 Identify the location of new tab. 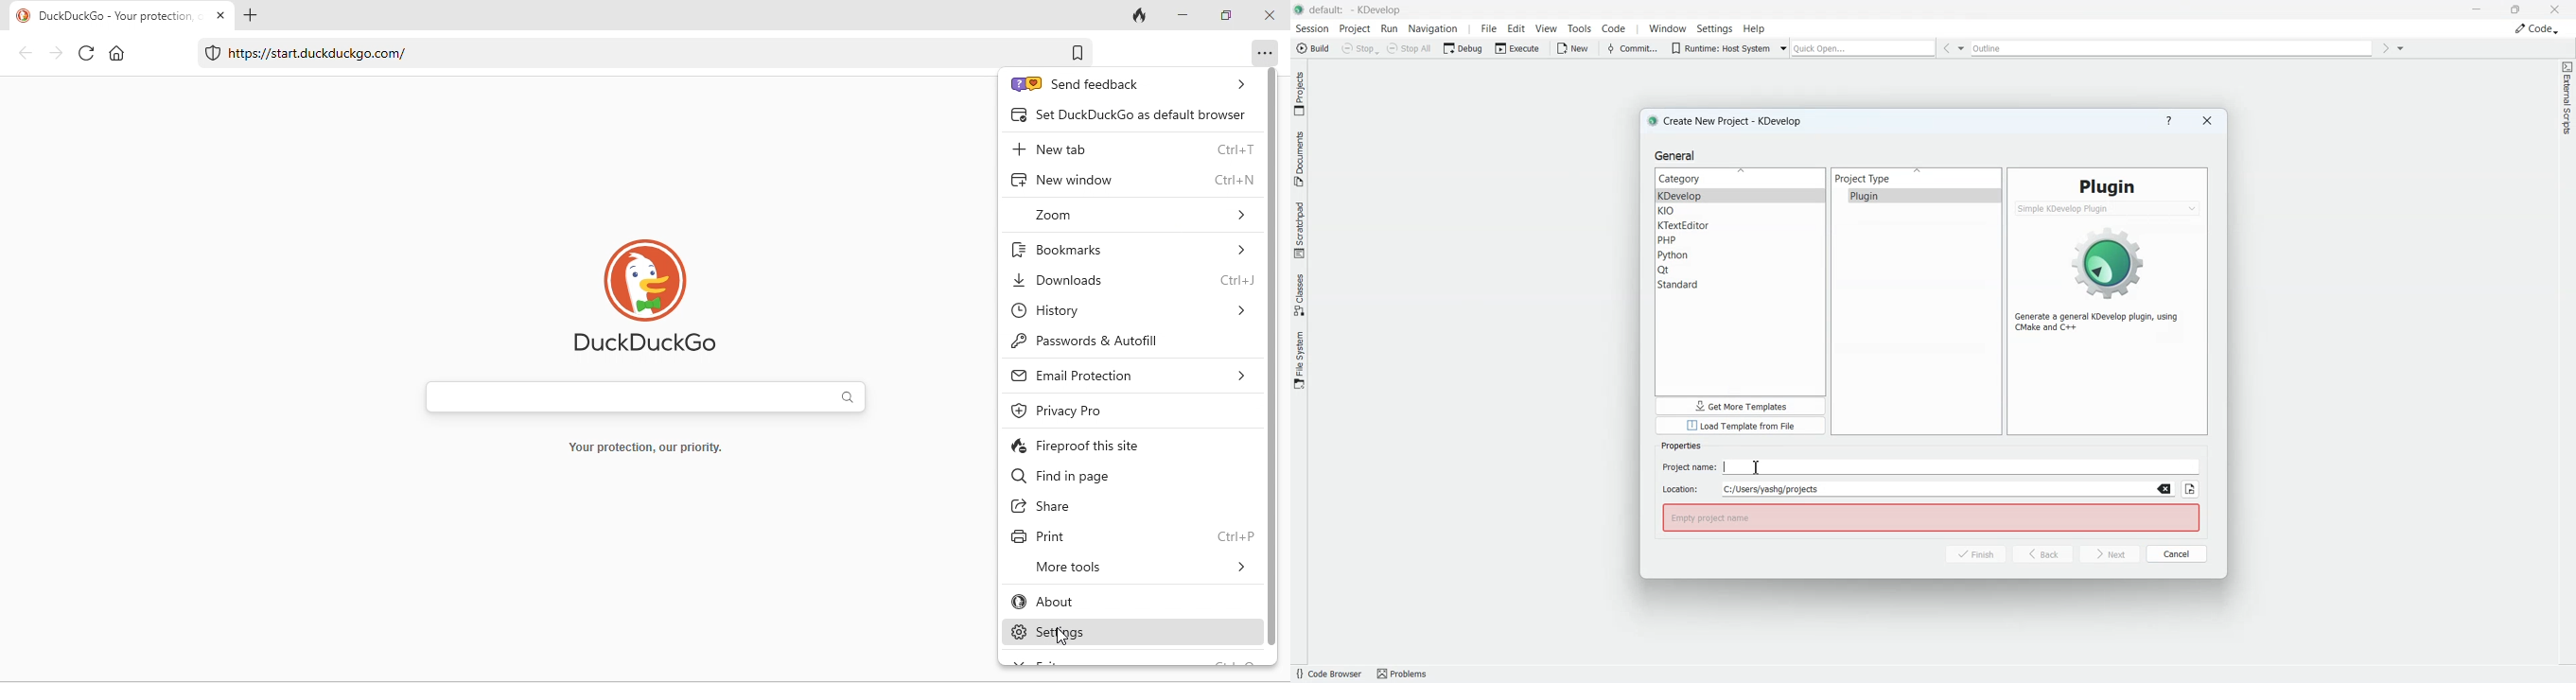
(1132, 150).